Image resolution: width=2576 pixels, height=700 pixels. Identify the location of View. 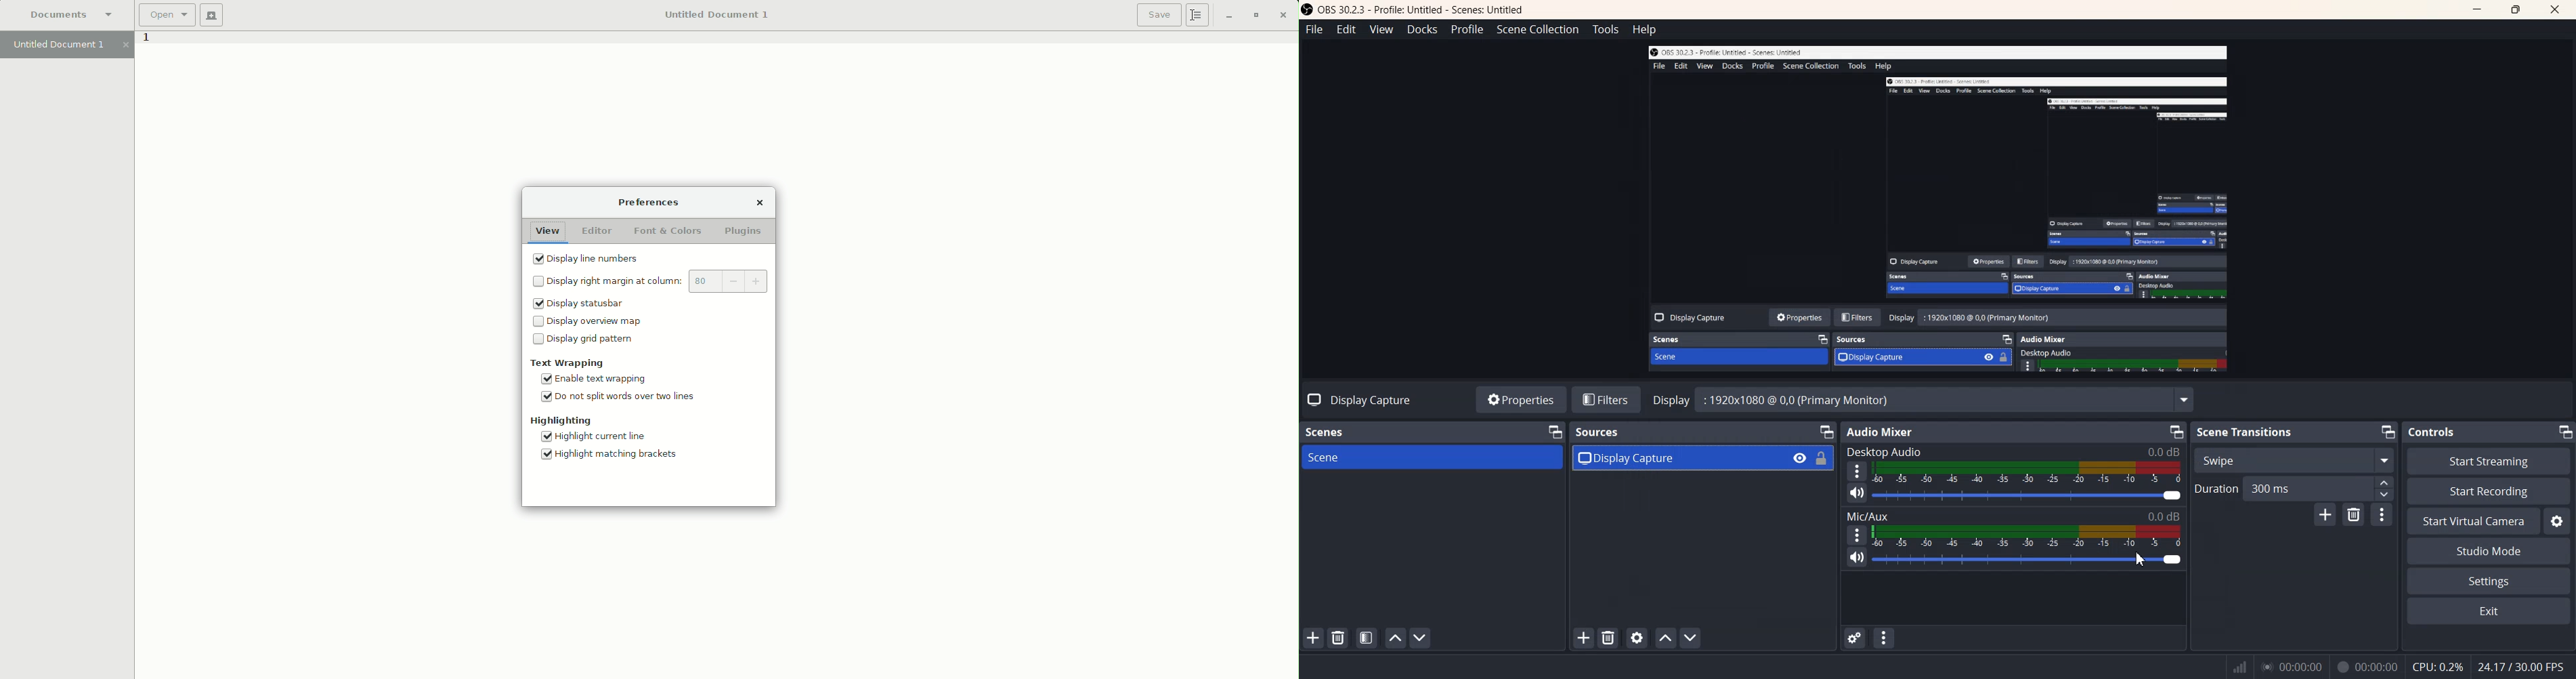
(1381, 29).